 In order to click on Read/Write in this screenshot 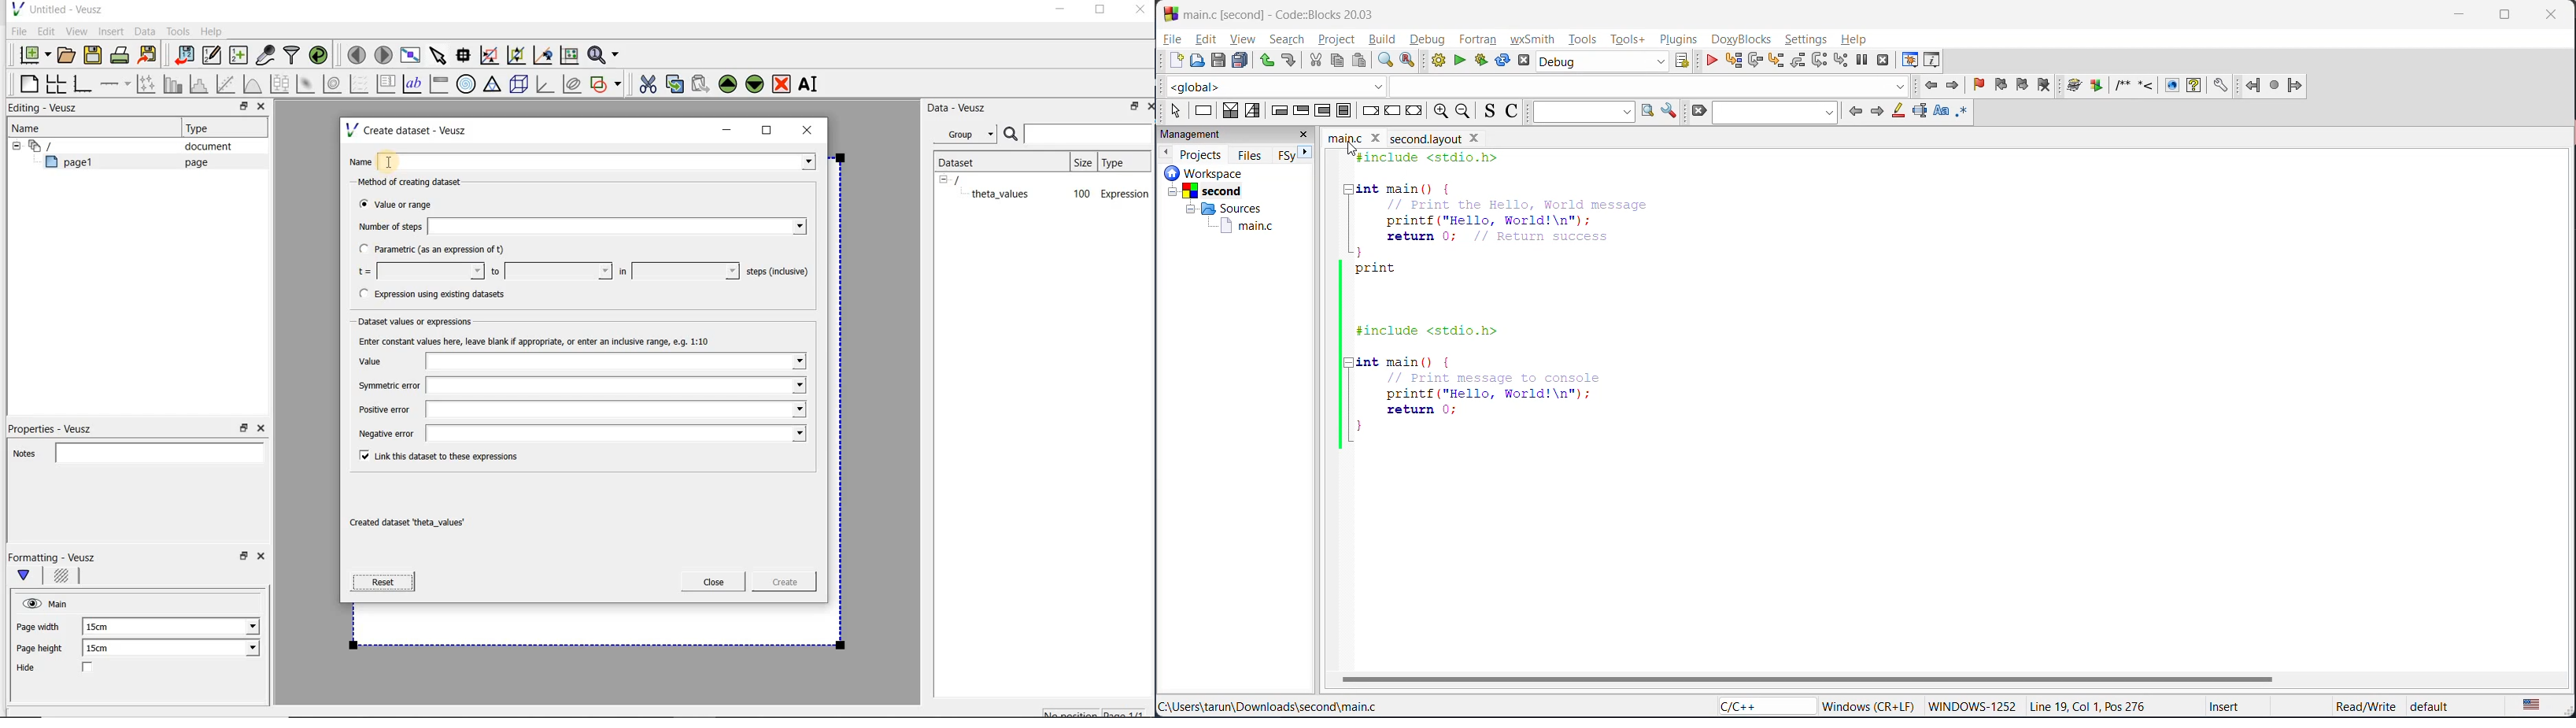, I will do `click(2363, 704)`.